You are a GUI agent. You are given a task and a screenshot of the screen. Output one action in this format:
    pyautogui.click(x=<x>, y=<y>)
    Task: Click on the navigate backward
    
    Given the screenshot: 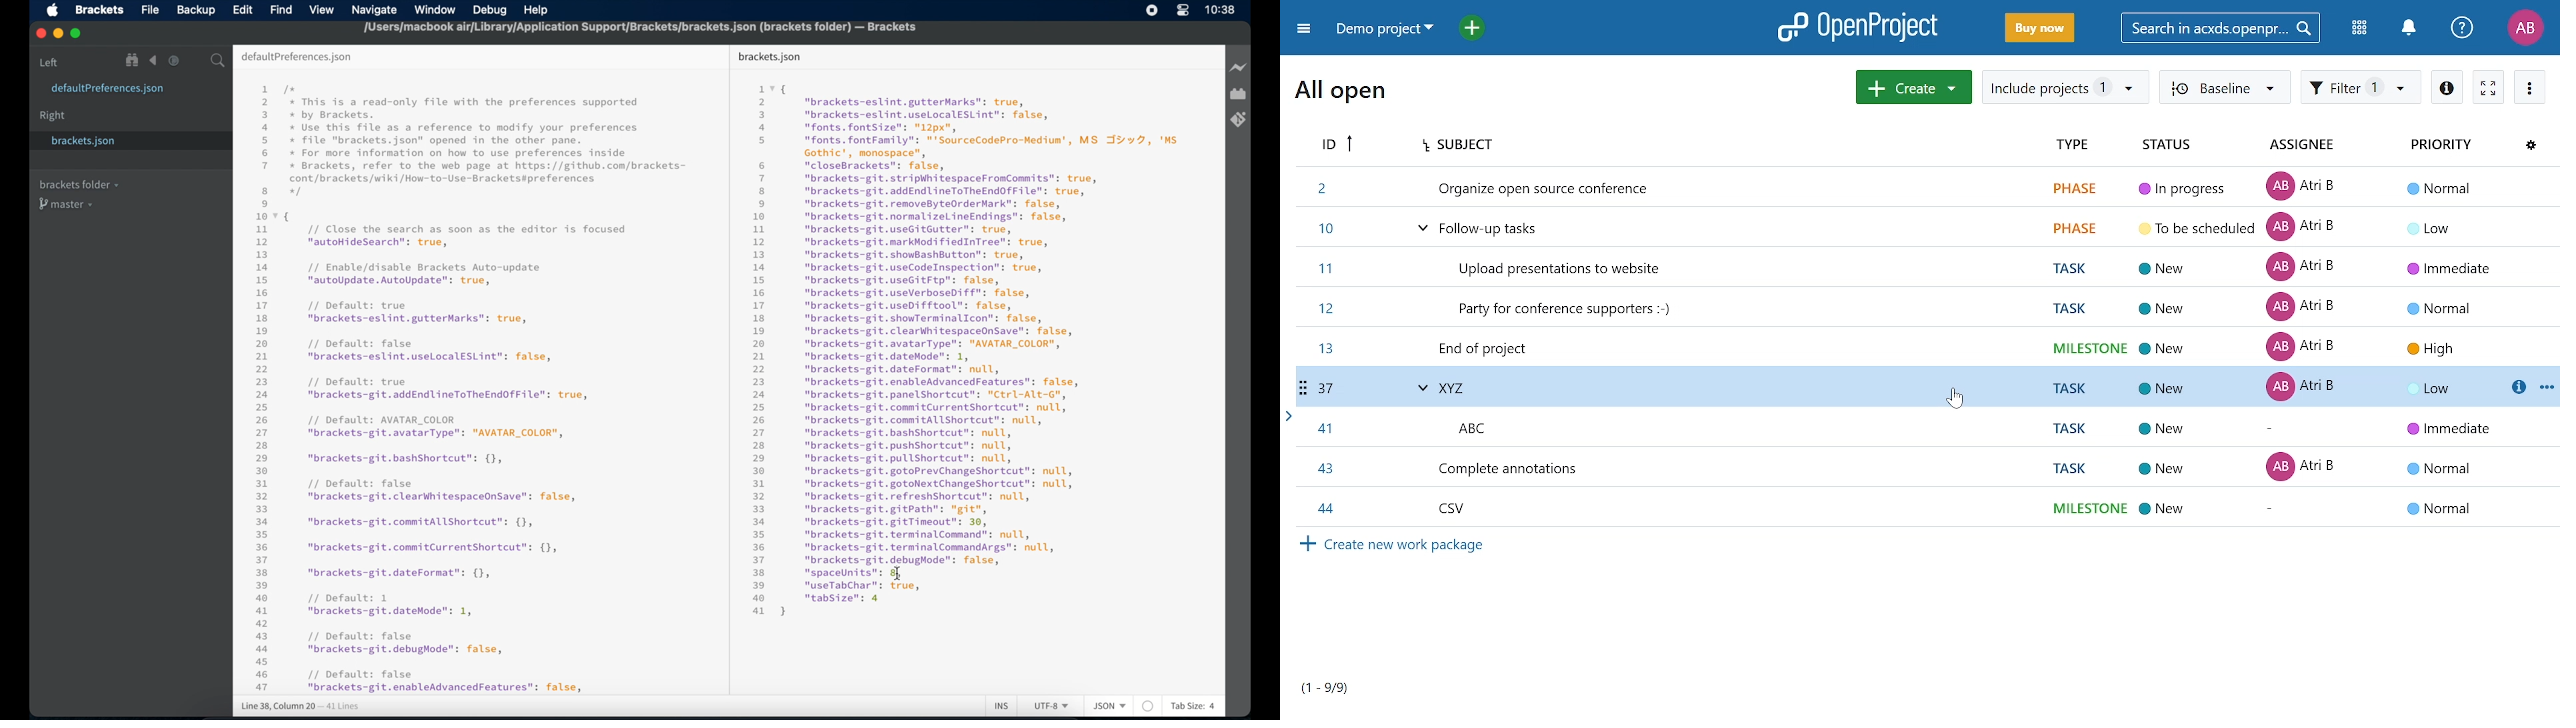 What is the action you would take?
    pyautogui.click(x=153, y=61)
    